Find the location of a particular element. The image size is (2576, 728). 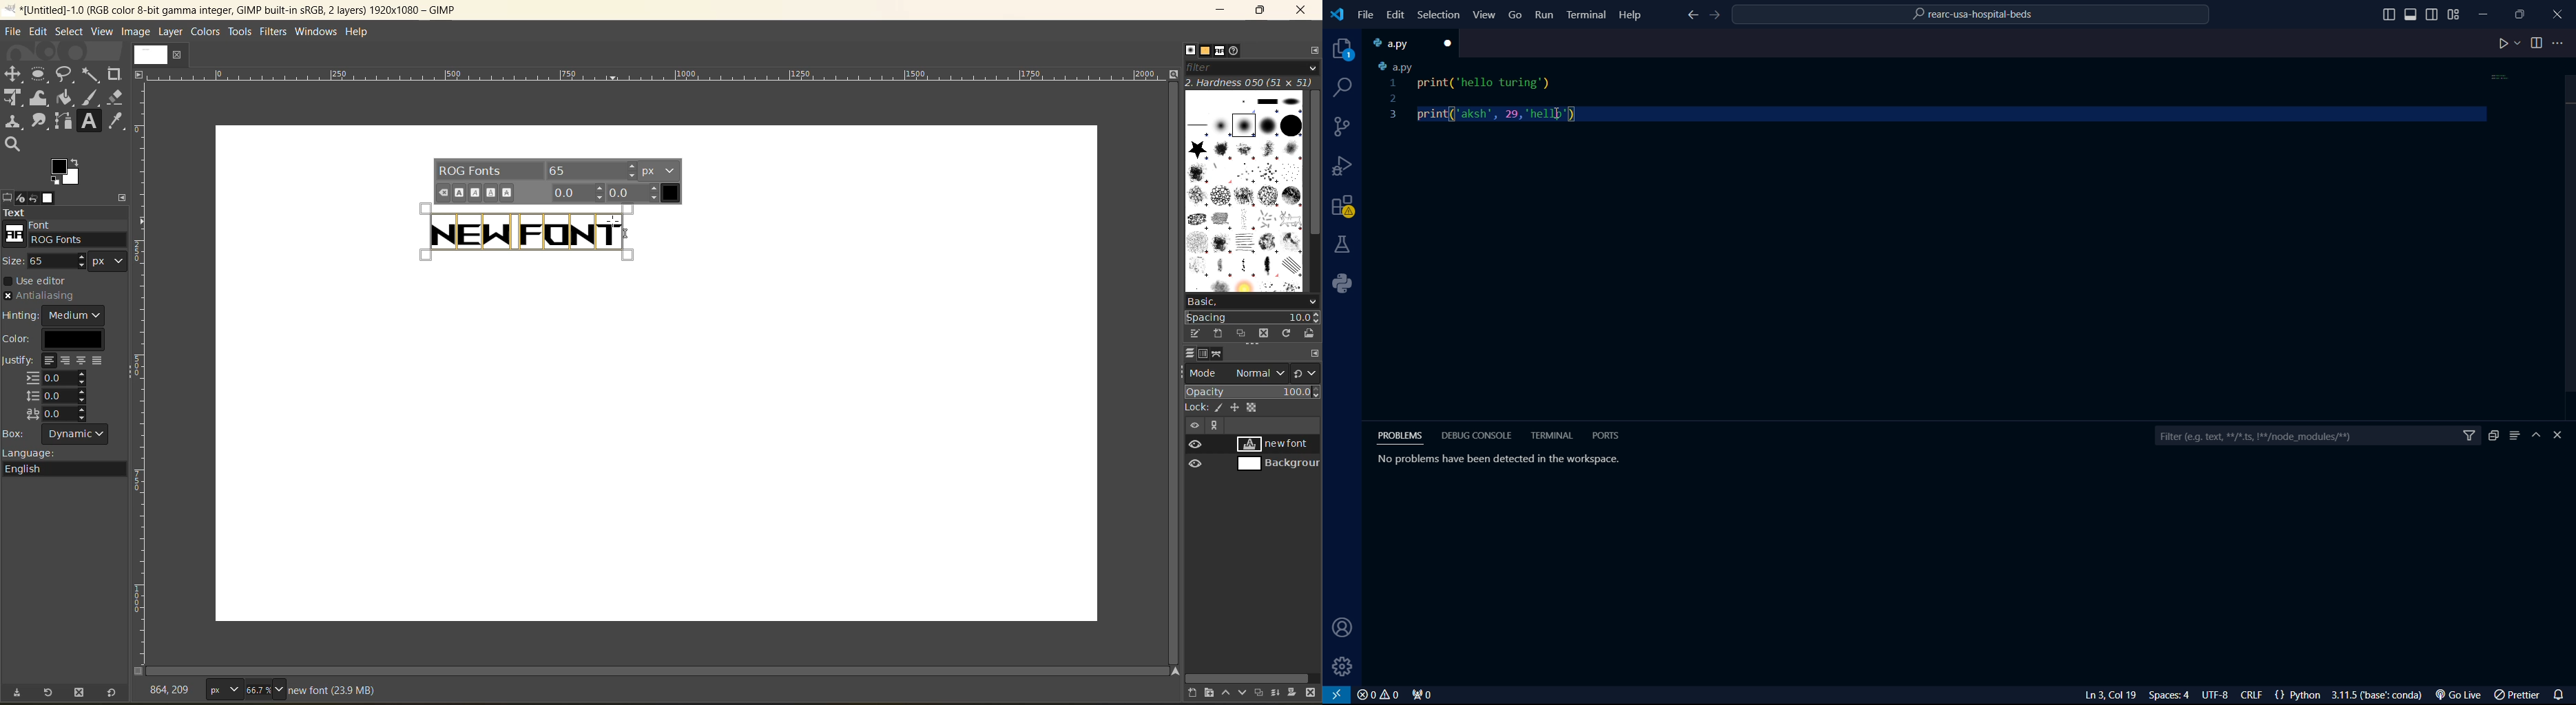

select is located at coordinates (70, 30).